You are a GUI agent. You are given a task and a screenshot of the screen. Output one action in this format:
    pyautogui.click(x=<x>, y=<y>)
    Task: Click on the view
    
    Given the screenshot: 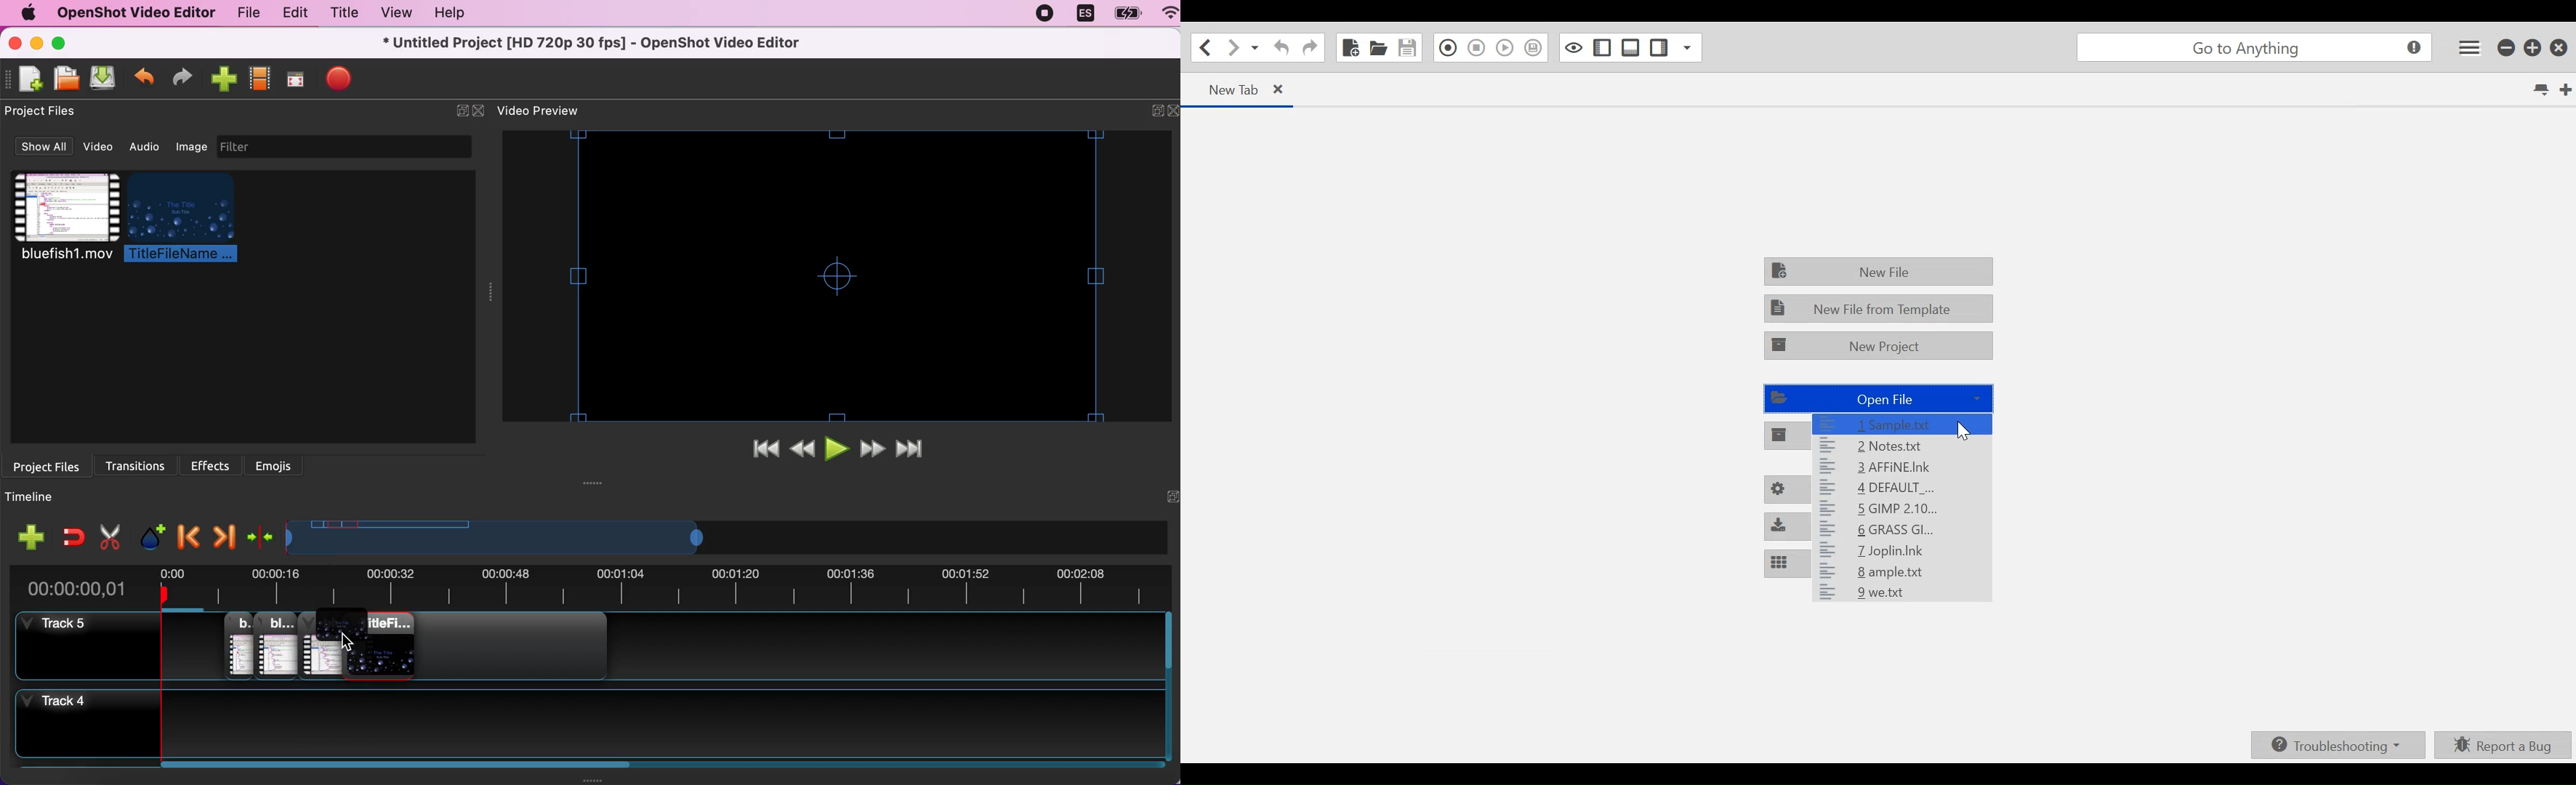 What is the action you would take?
    pyautogui.click(x=393, y=13)
    